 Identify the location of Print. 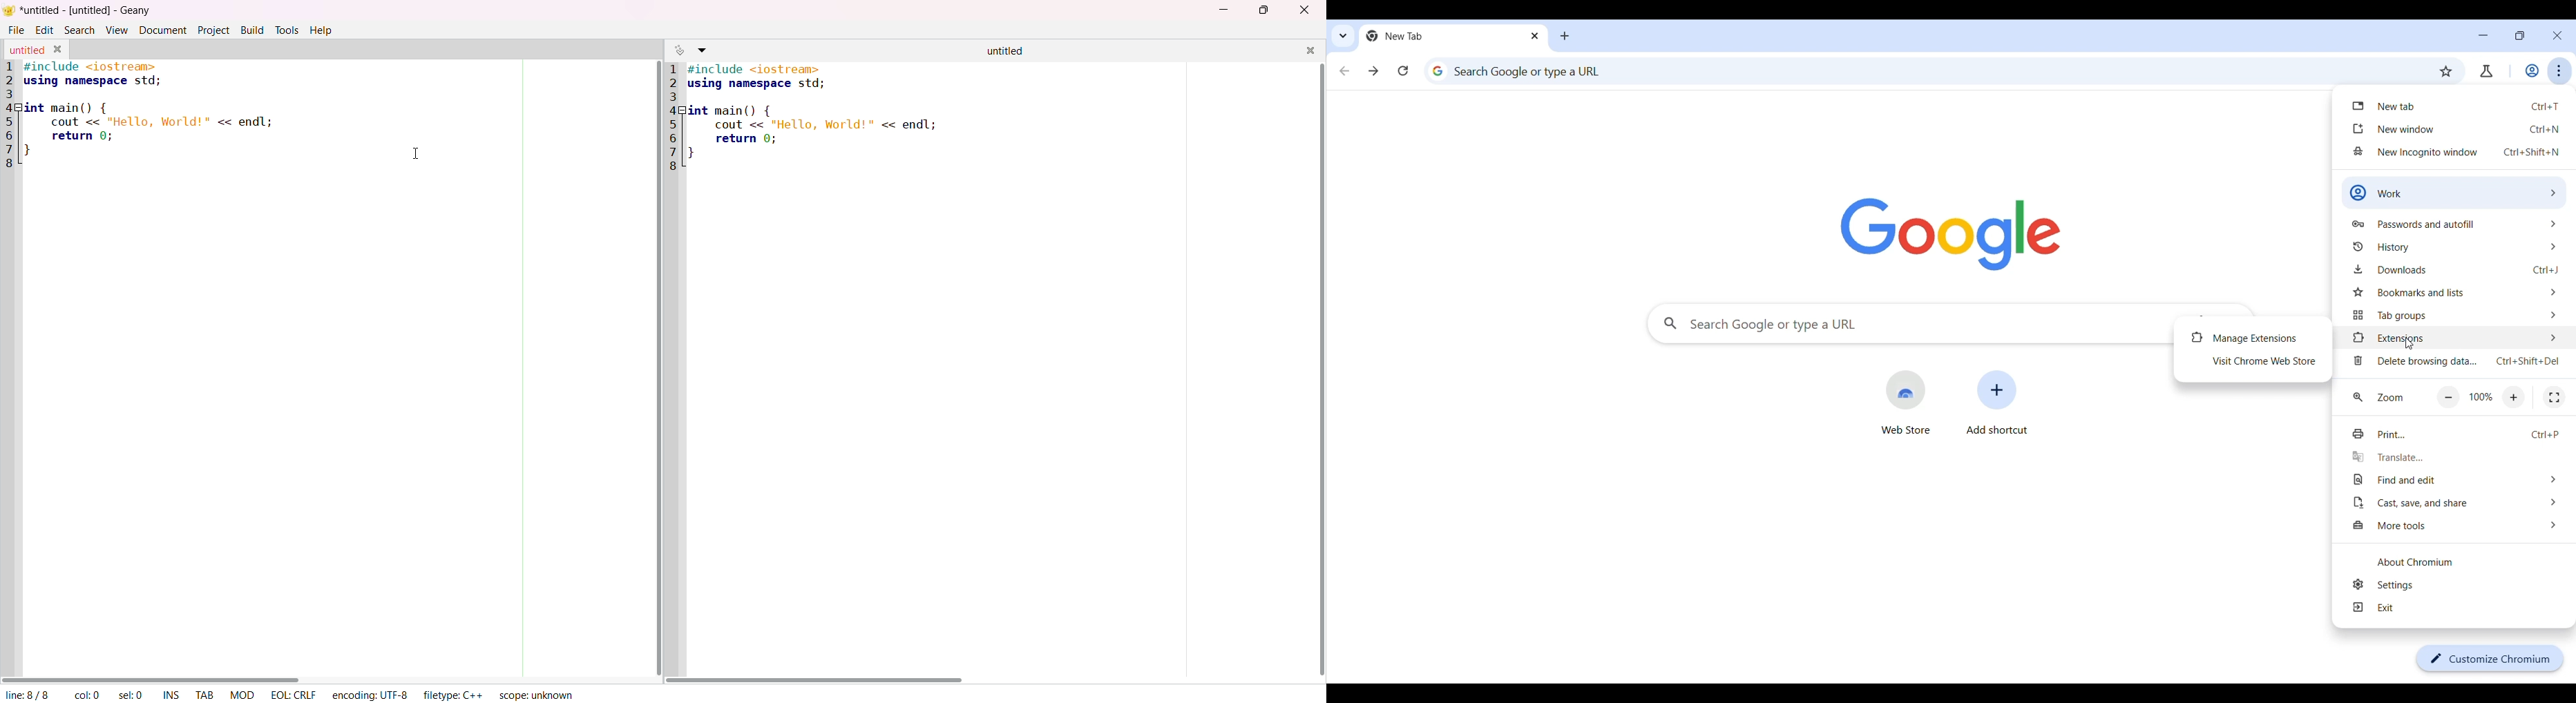
(2456, 435).